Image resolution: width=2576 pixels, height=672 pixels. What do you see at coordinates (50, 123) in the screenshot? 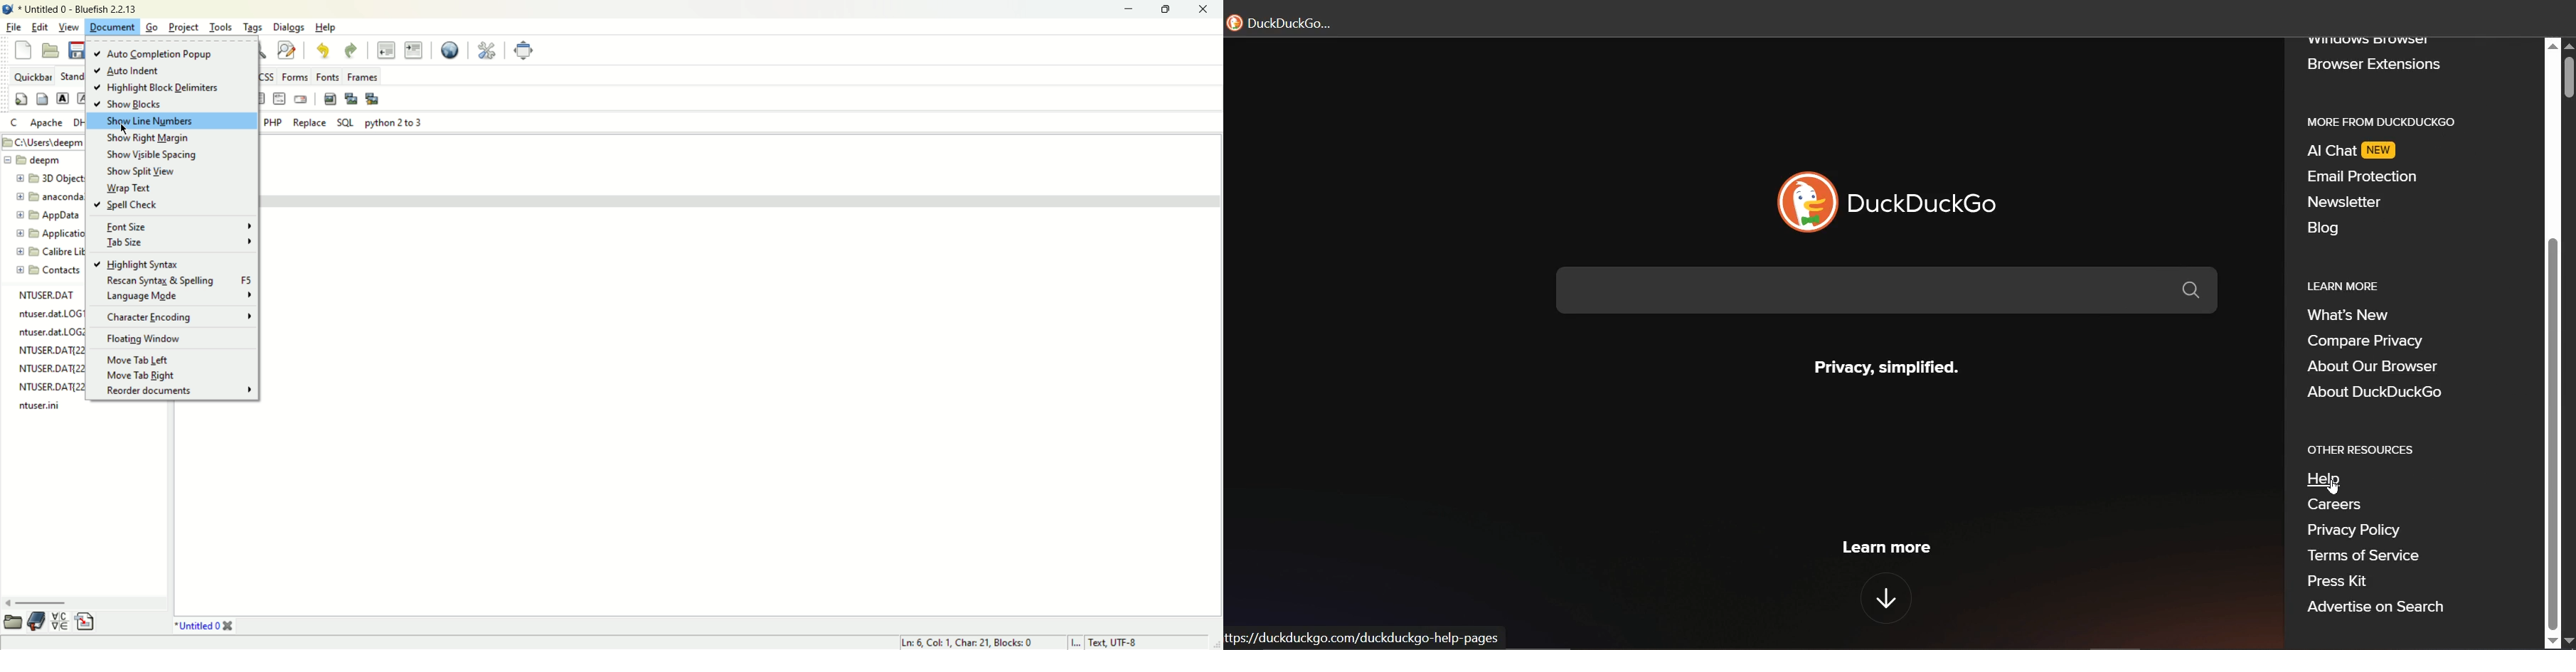
I see `apache` at bounding box center [50, 123].